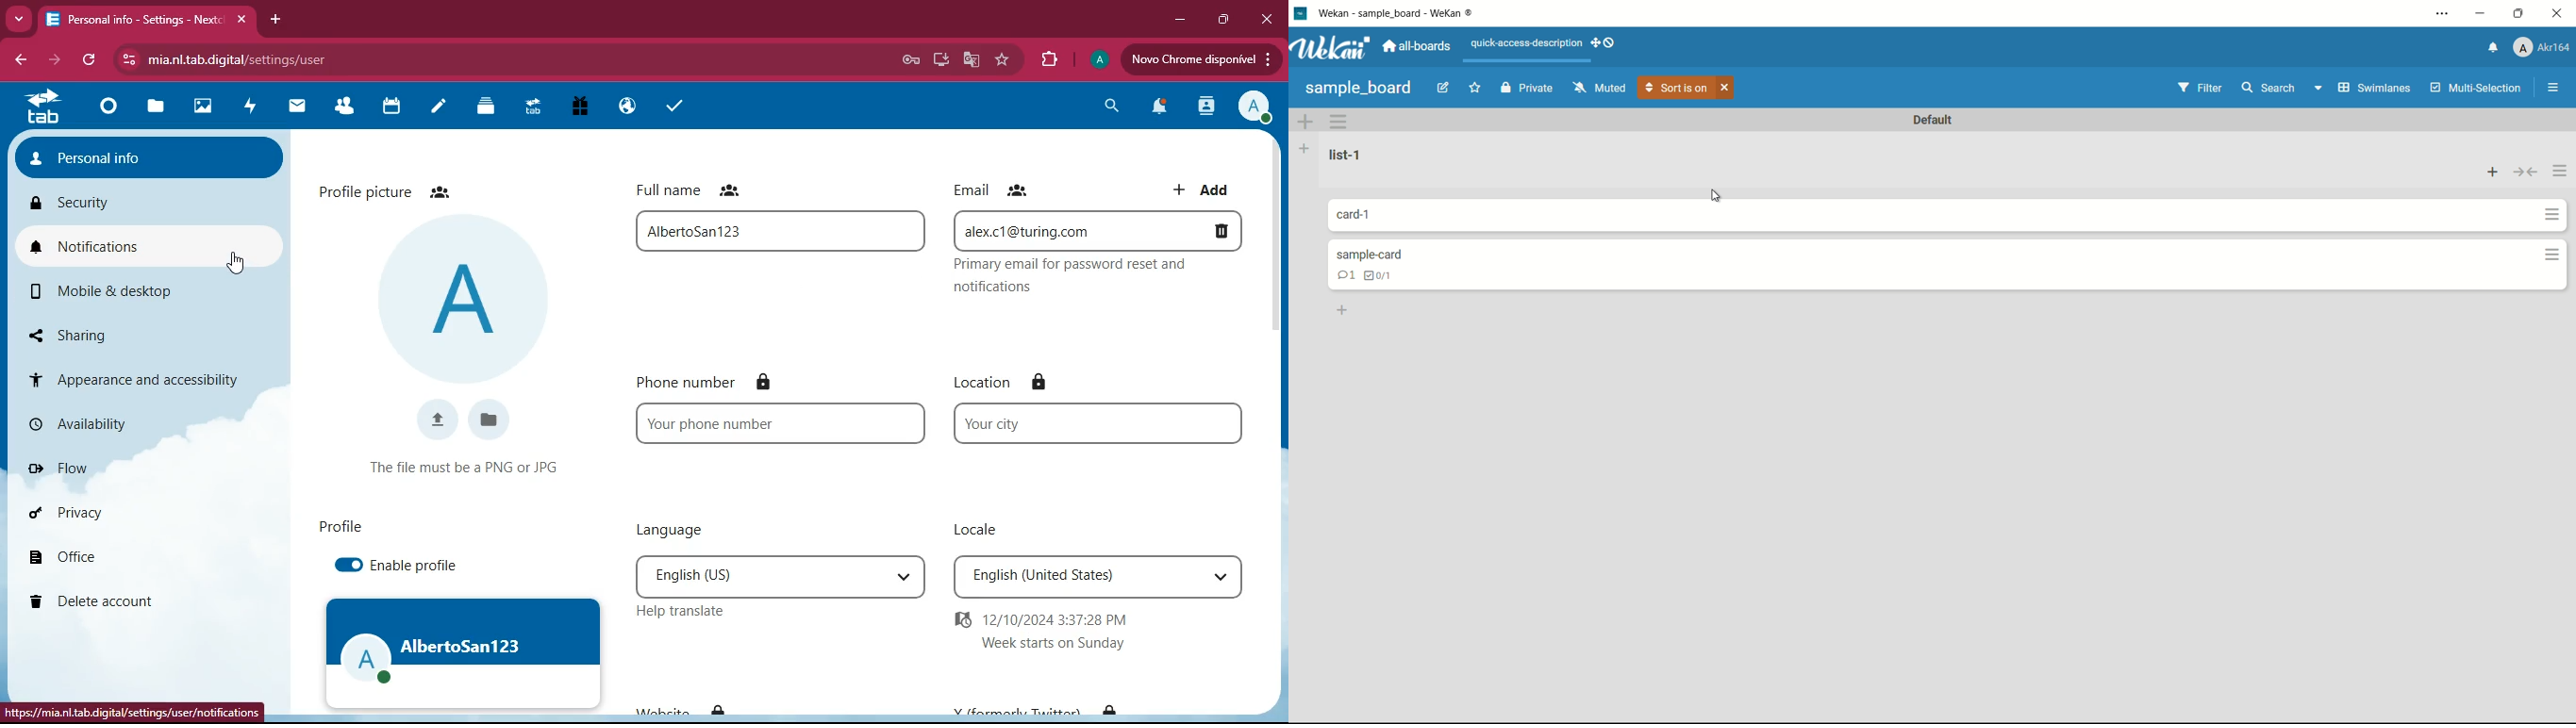  What do you see at coordinates (88, 61) in the screenshot?
I see `refresh` at bounding box center [88, 61].